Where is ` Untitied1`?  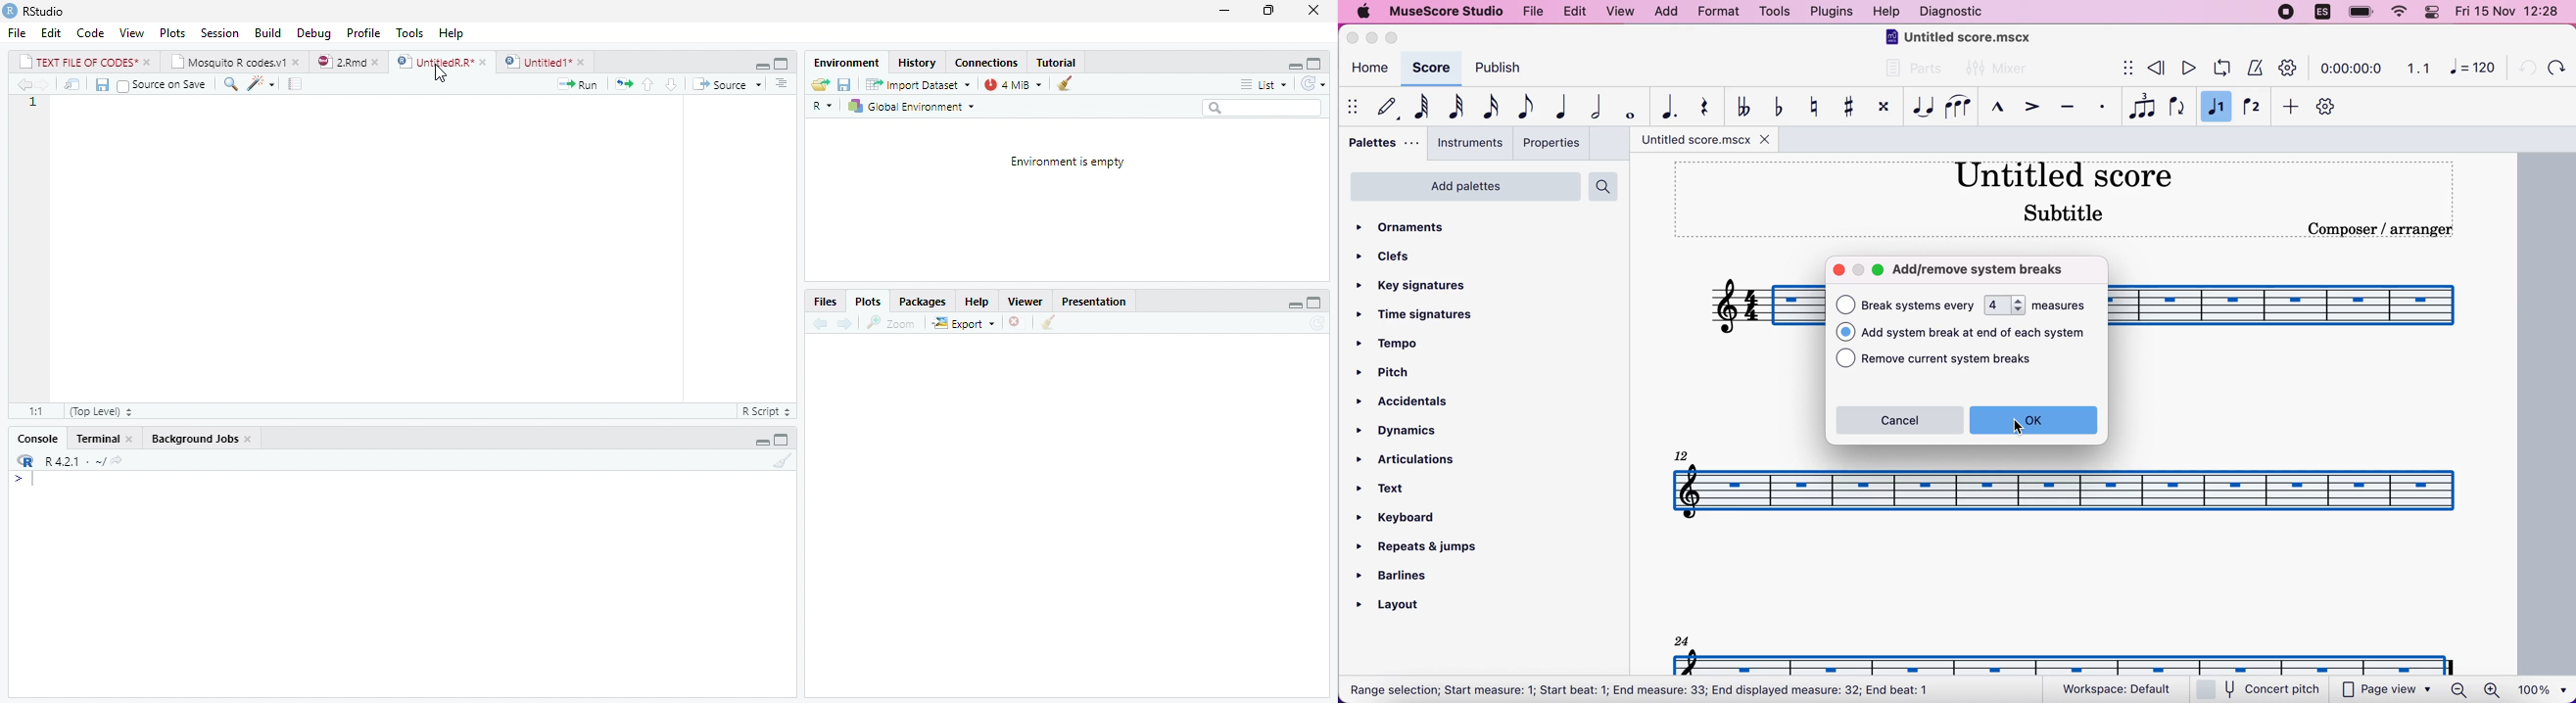
 Untitied1 is located at coordinates (546, 62).